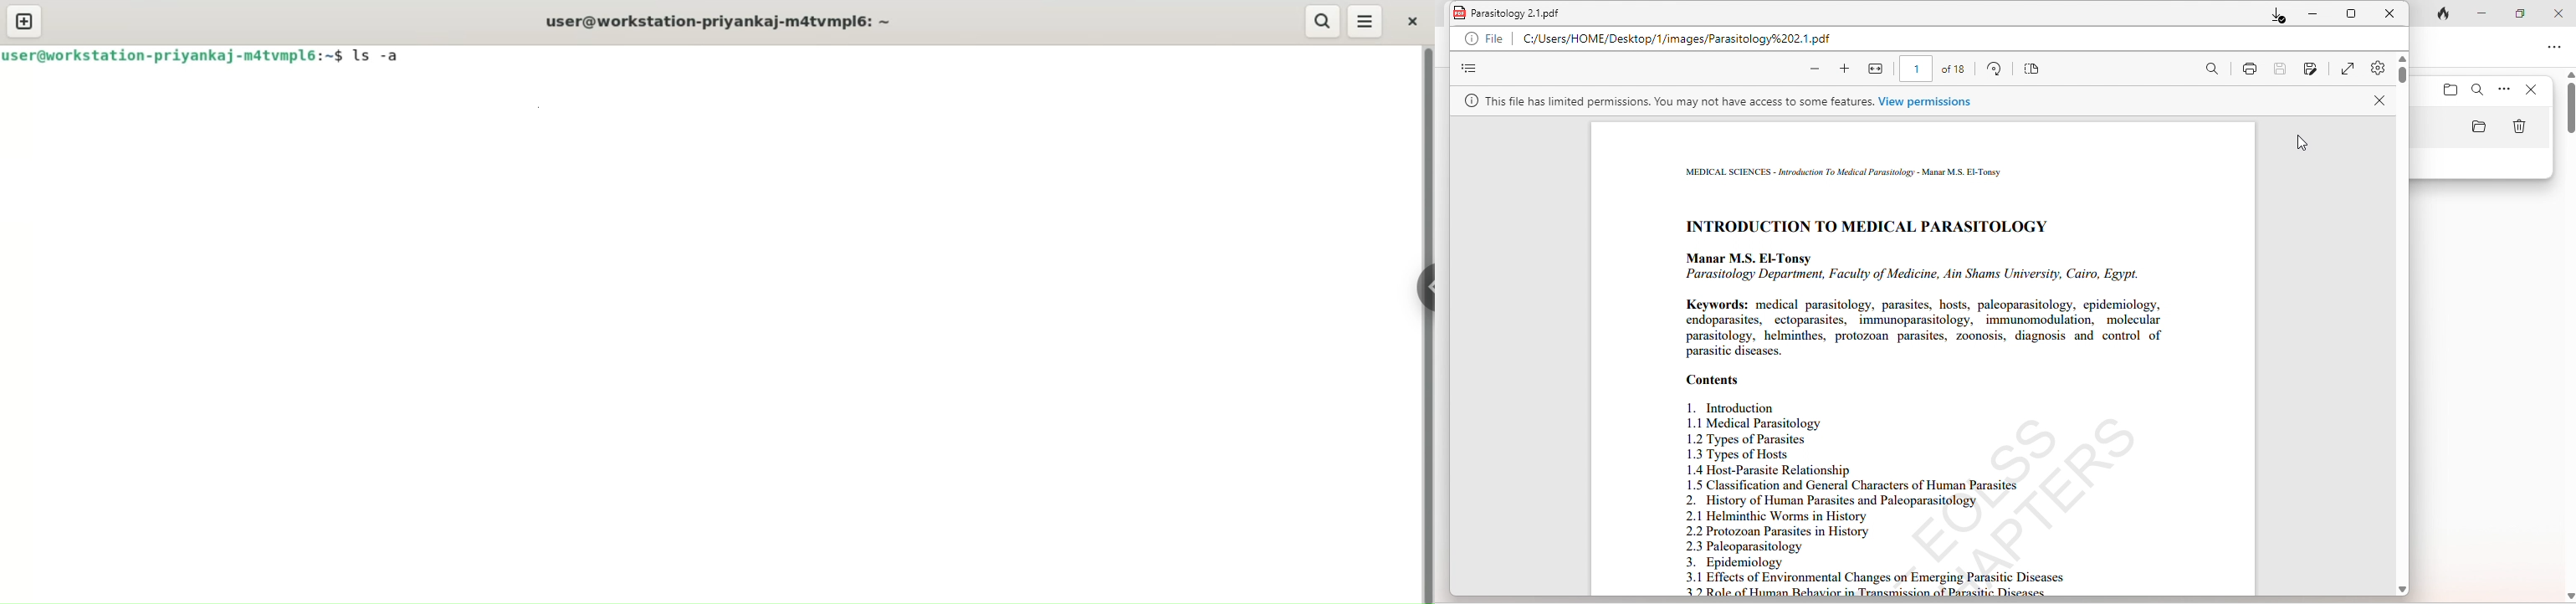 The image size is (2576, 616). Describe the element at coordinates (2479, 14) in the screenshot. I see `minimize` at that location.